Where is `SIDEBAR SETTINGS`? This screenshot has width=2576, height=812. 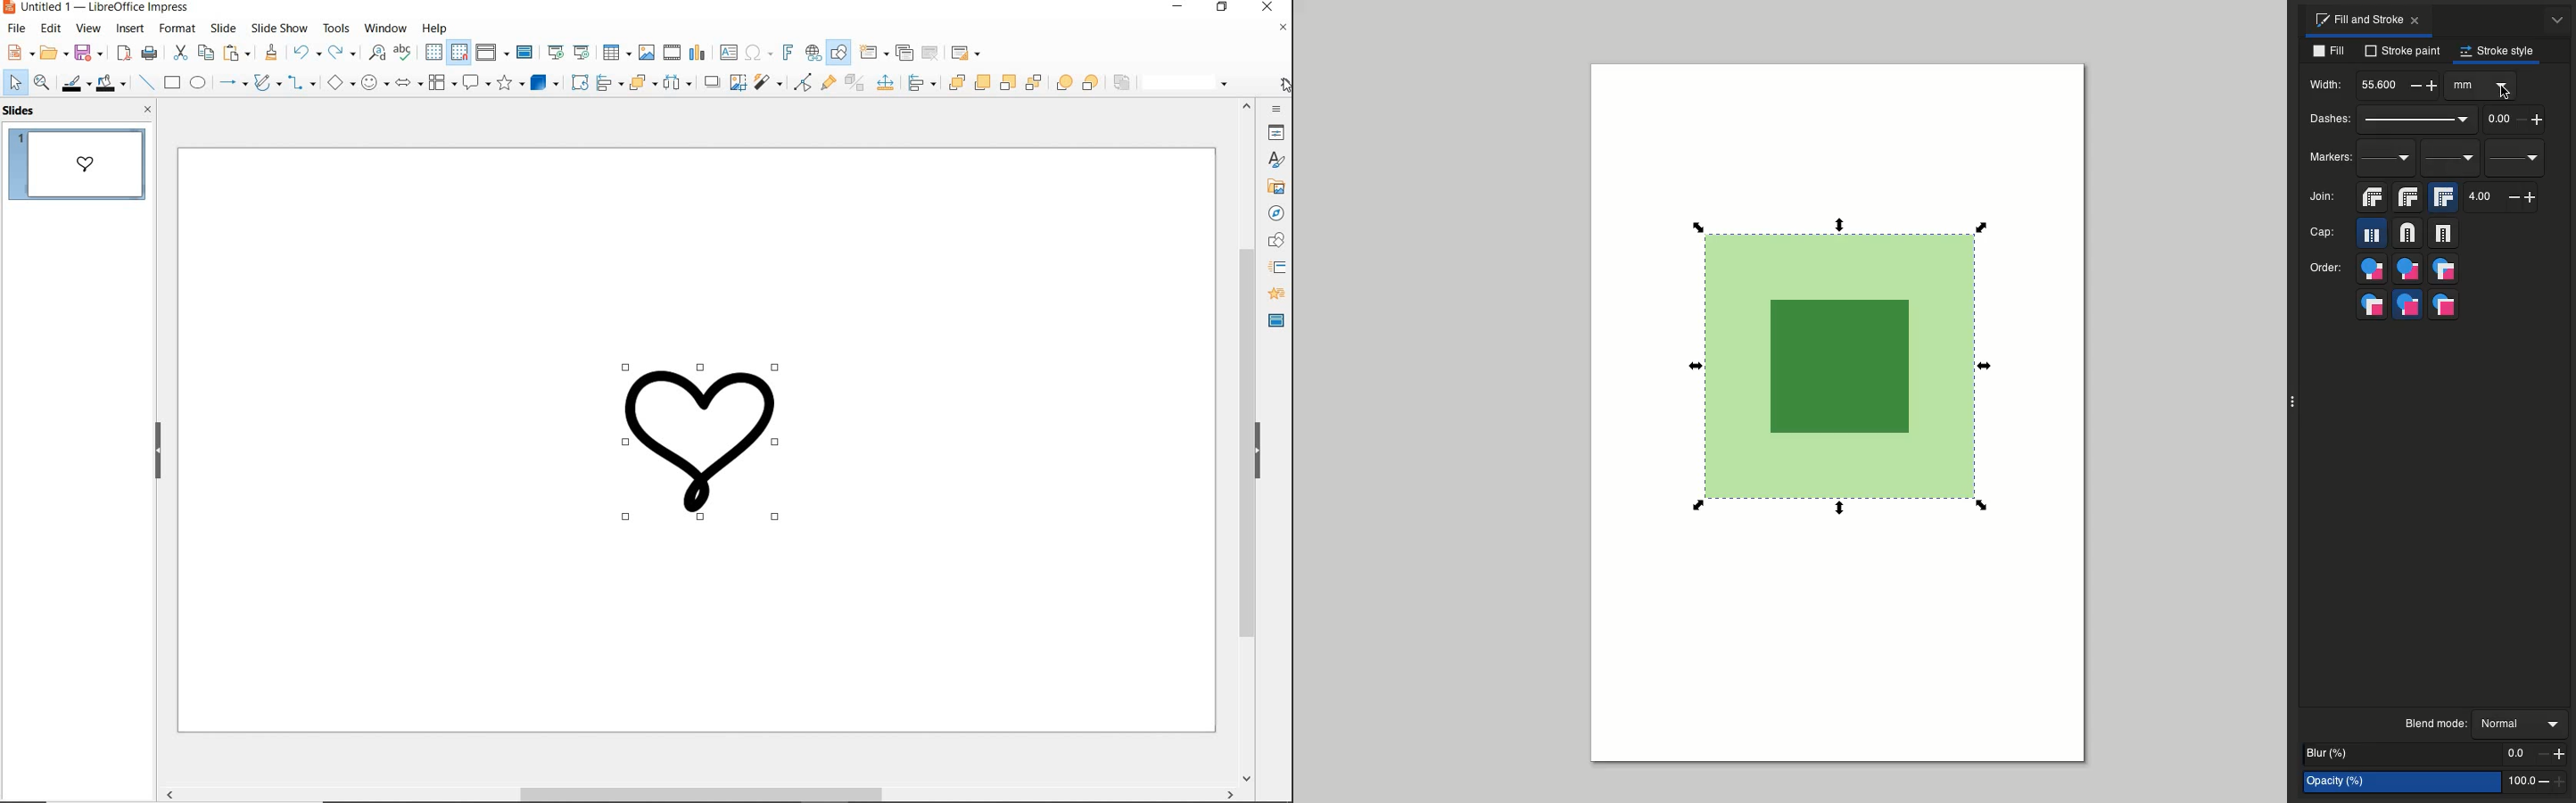 SIDEBAR SETTINGS is located at coordinates (1278, 109).